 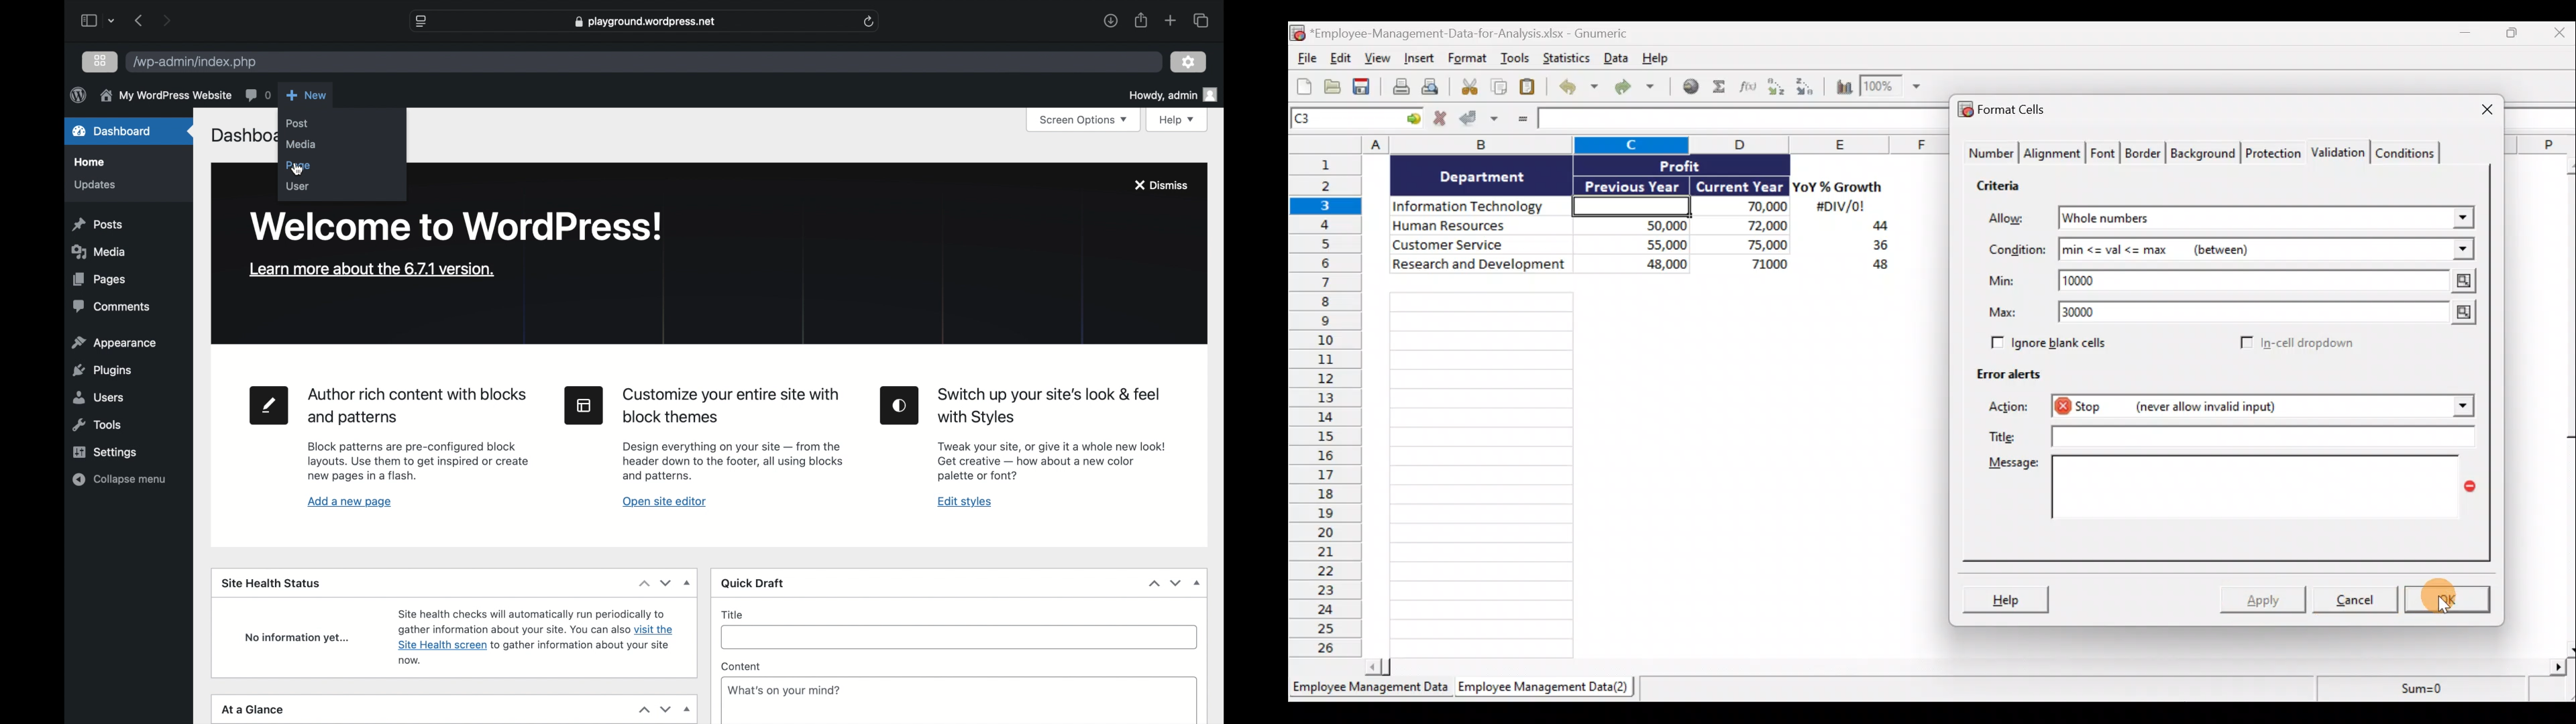 I want to click on Edit a function in the current cell, so click(x=1749, y=86).